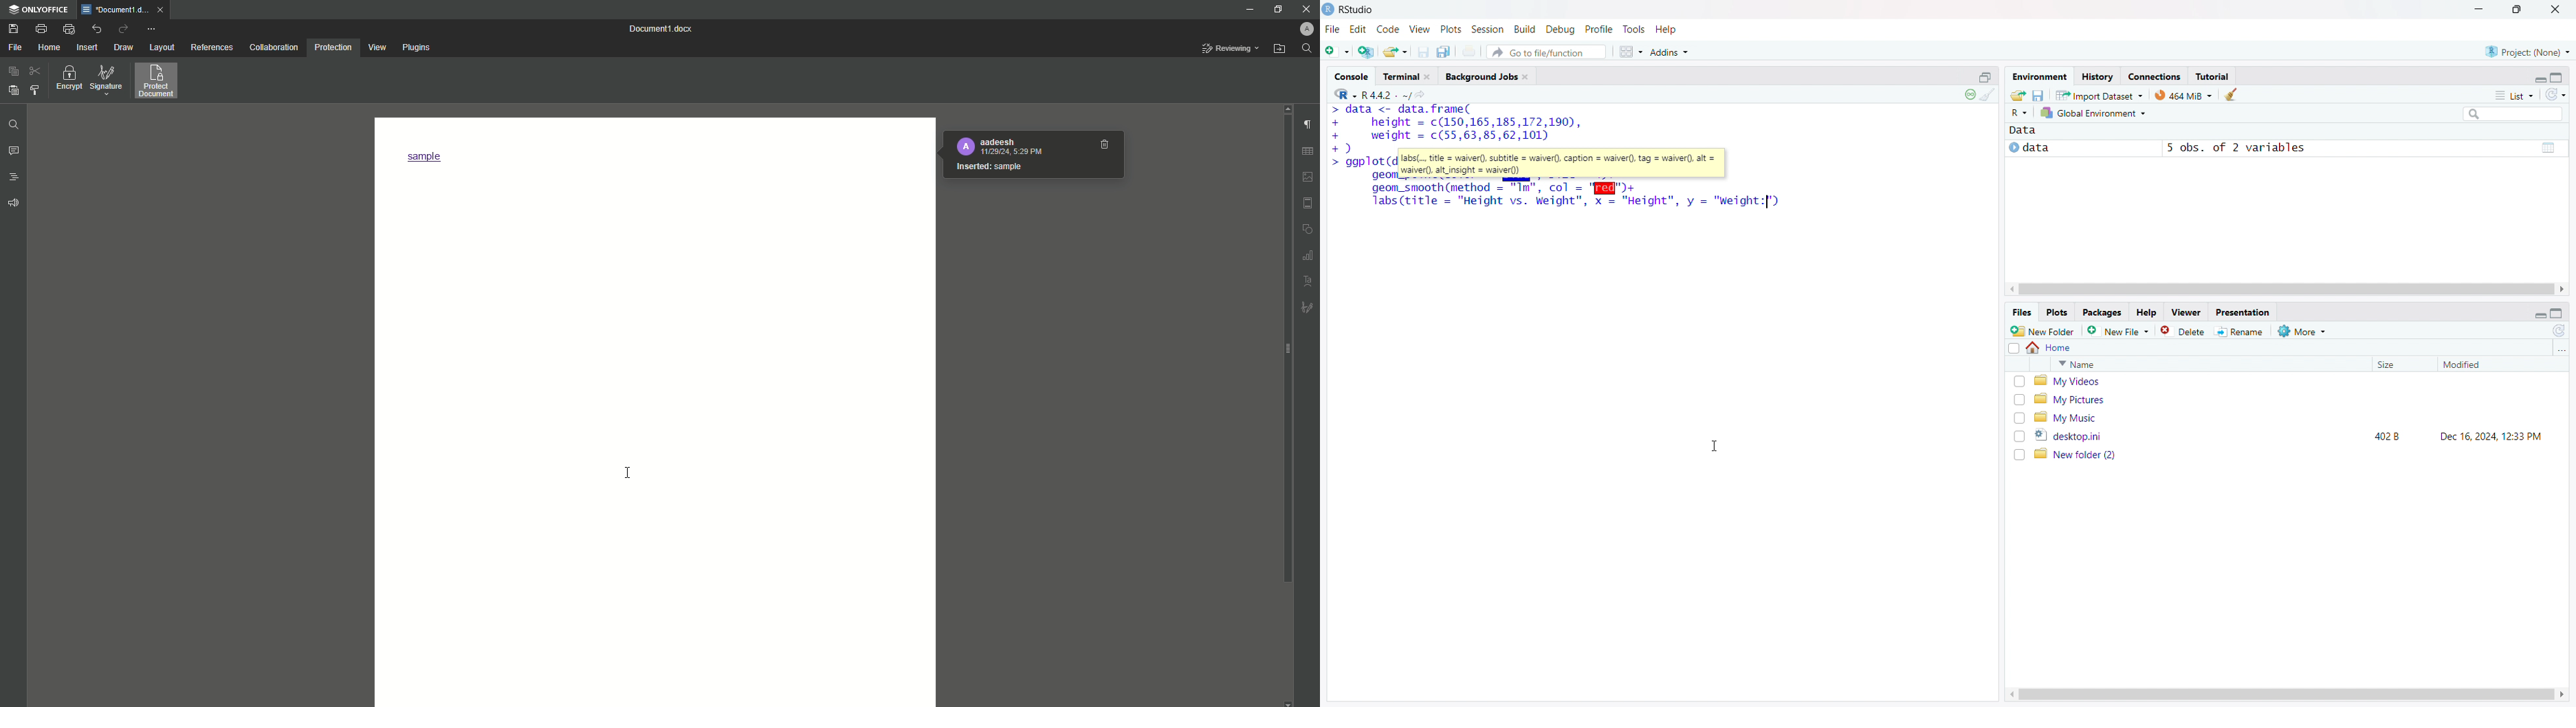 The image size is (2576, 728). What do you see at coordinates (663, 29) in the screenshot?
I see `Document 1` at bounding box center [663, 29].